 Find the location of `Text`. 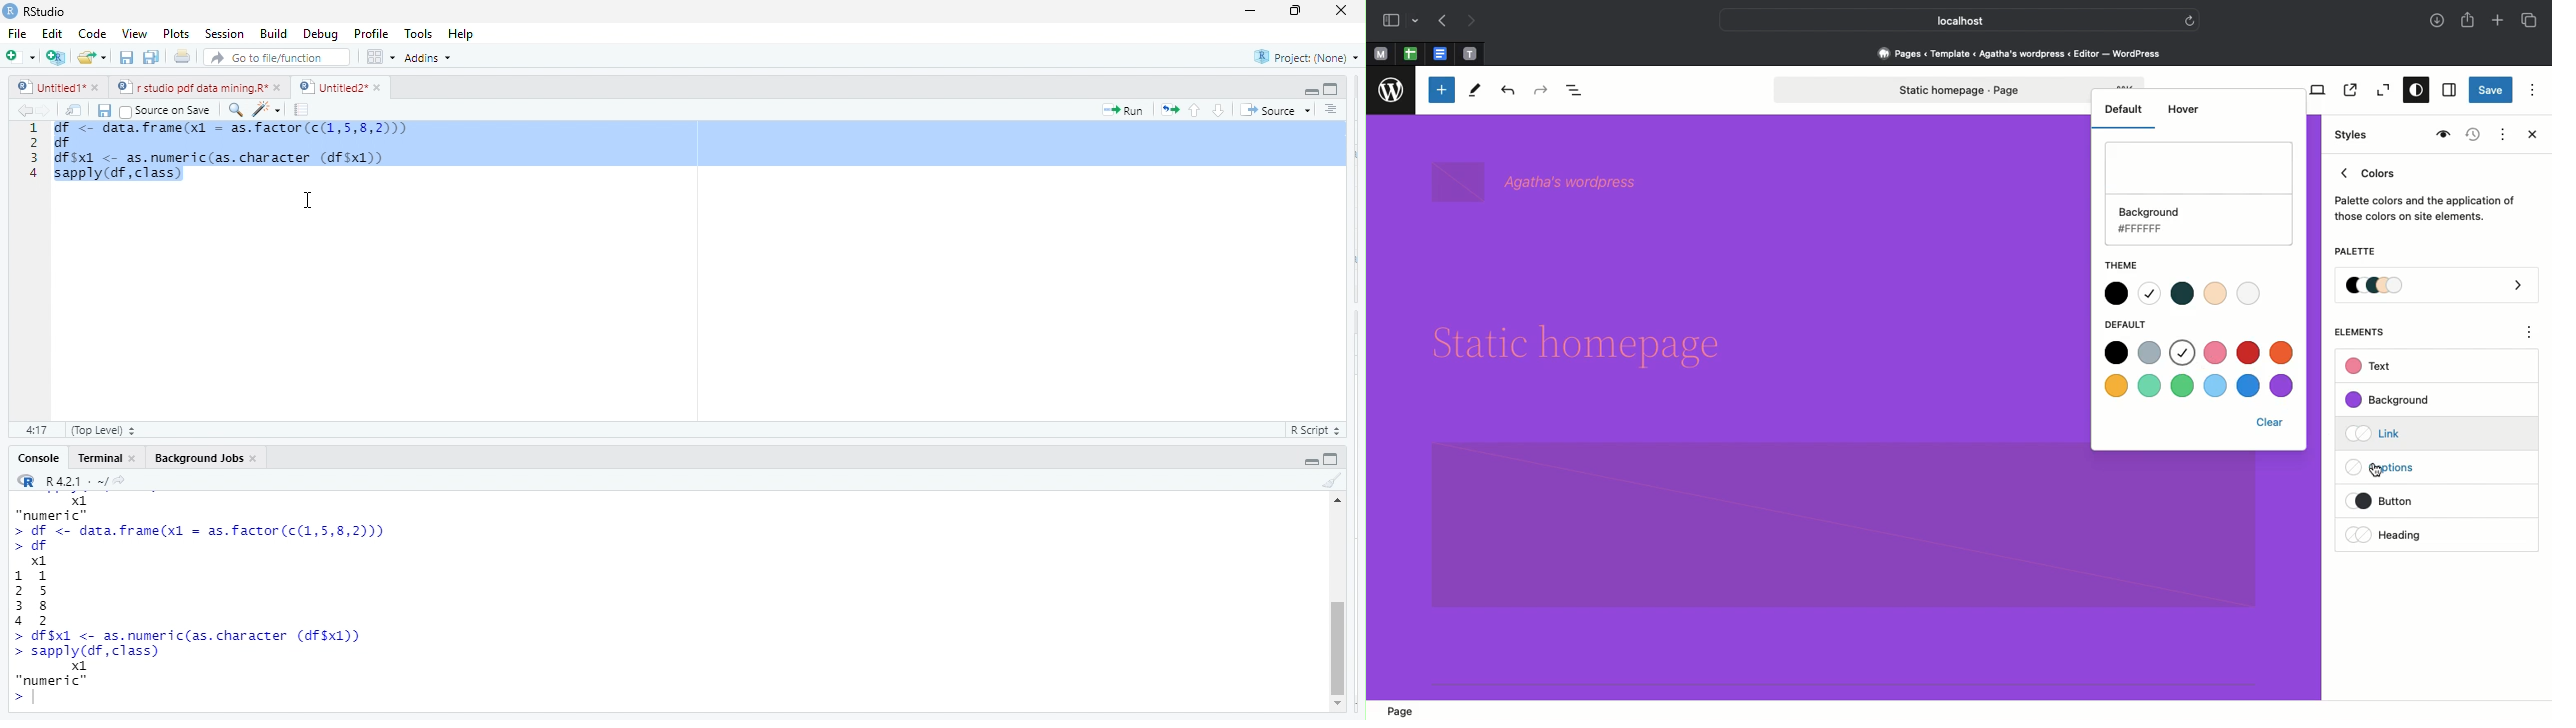

Text is located at coordinates (2371, 367).